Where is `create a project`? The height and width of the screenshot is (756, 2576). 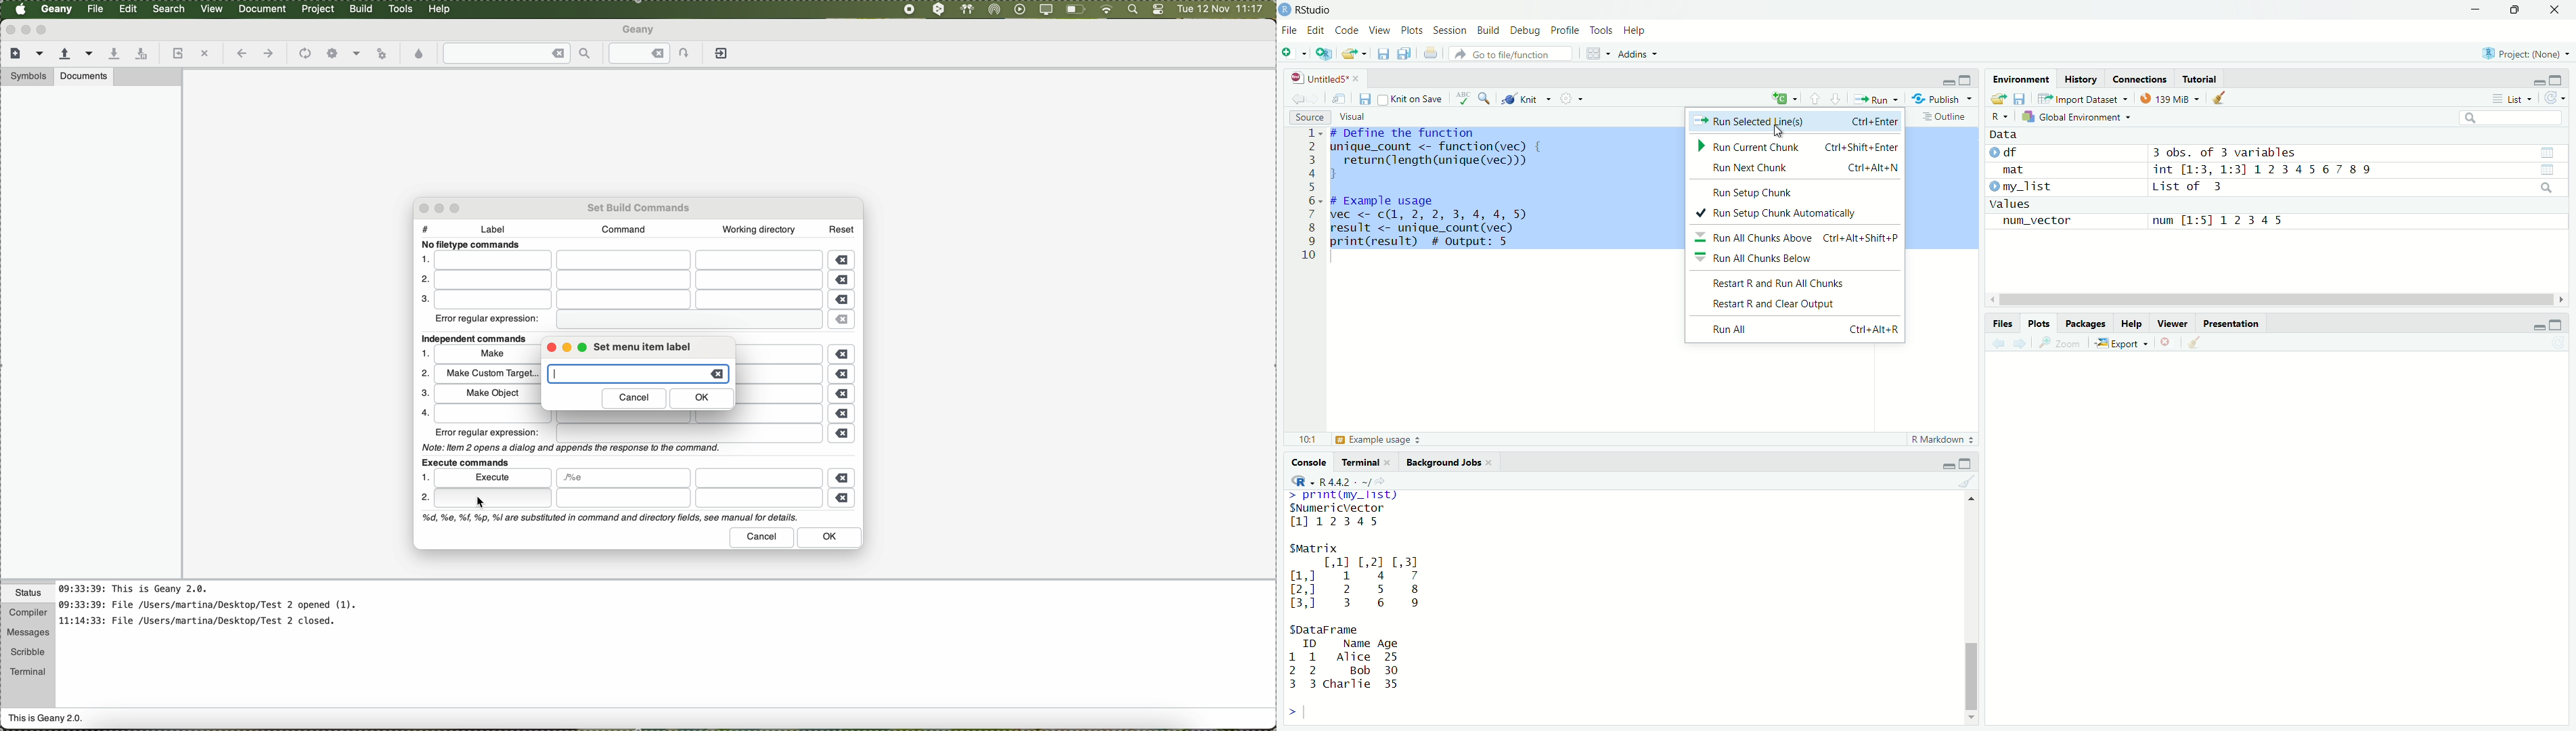 create a project is located at coordinates (1326, 53).